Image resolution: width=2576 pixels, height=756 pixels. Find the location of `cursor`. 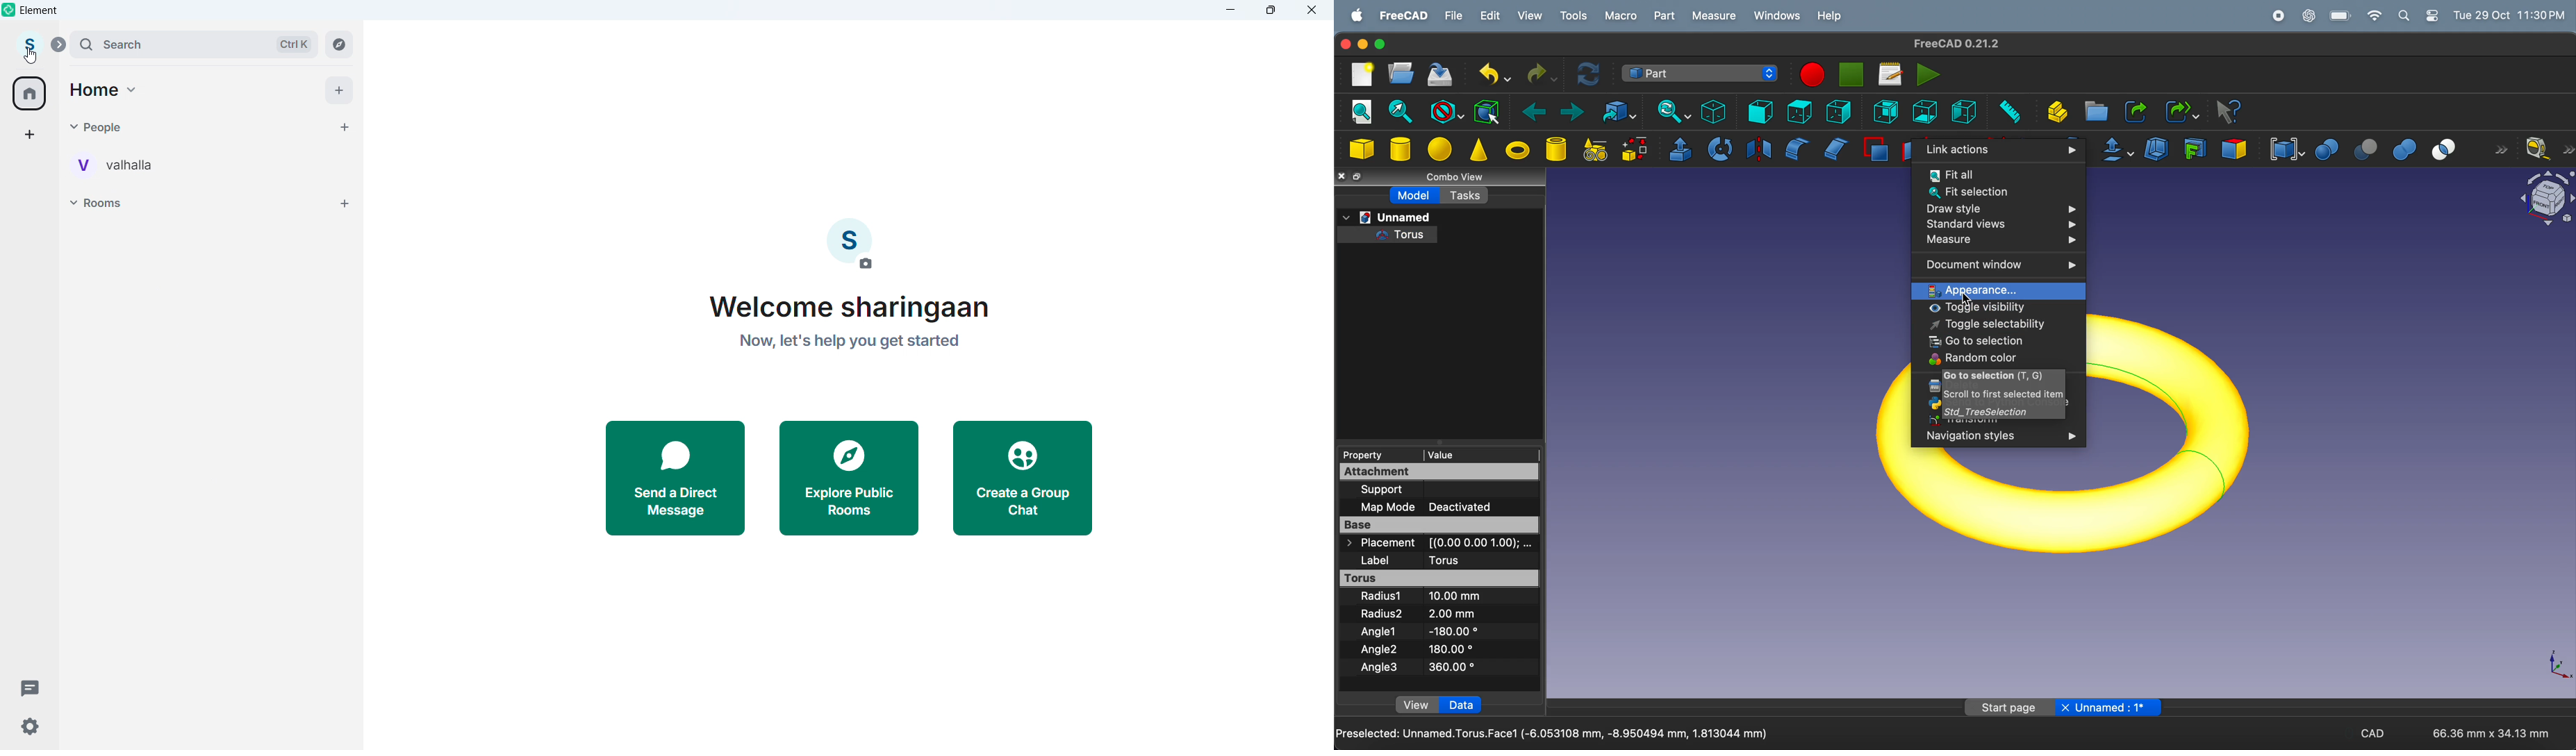

cursor is located at coordinates (1969, 300).